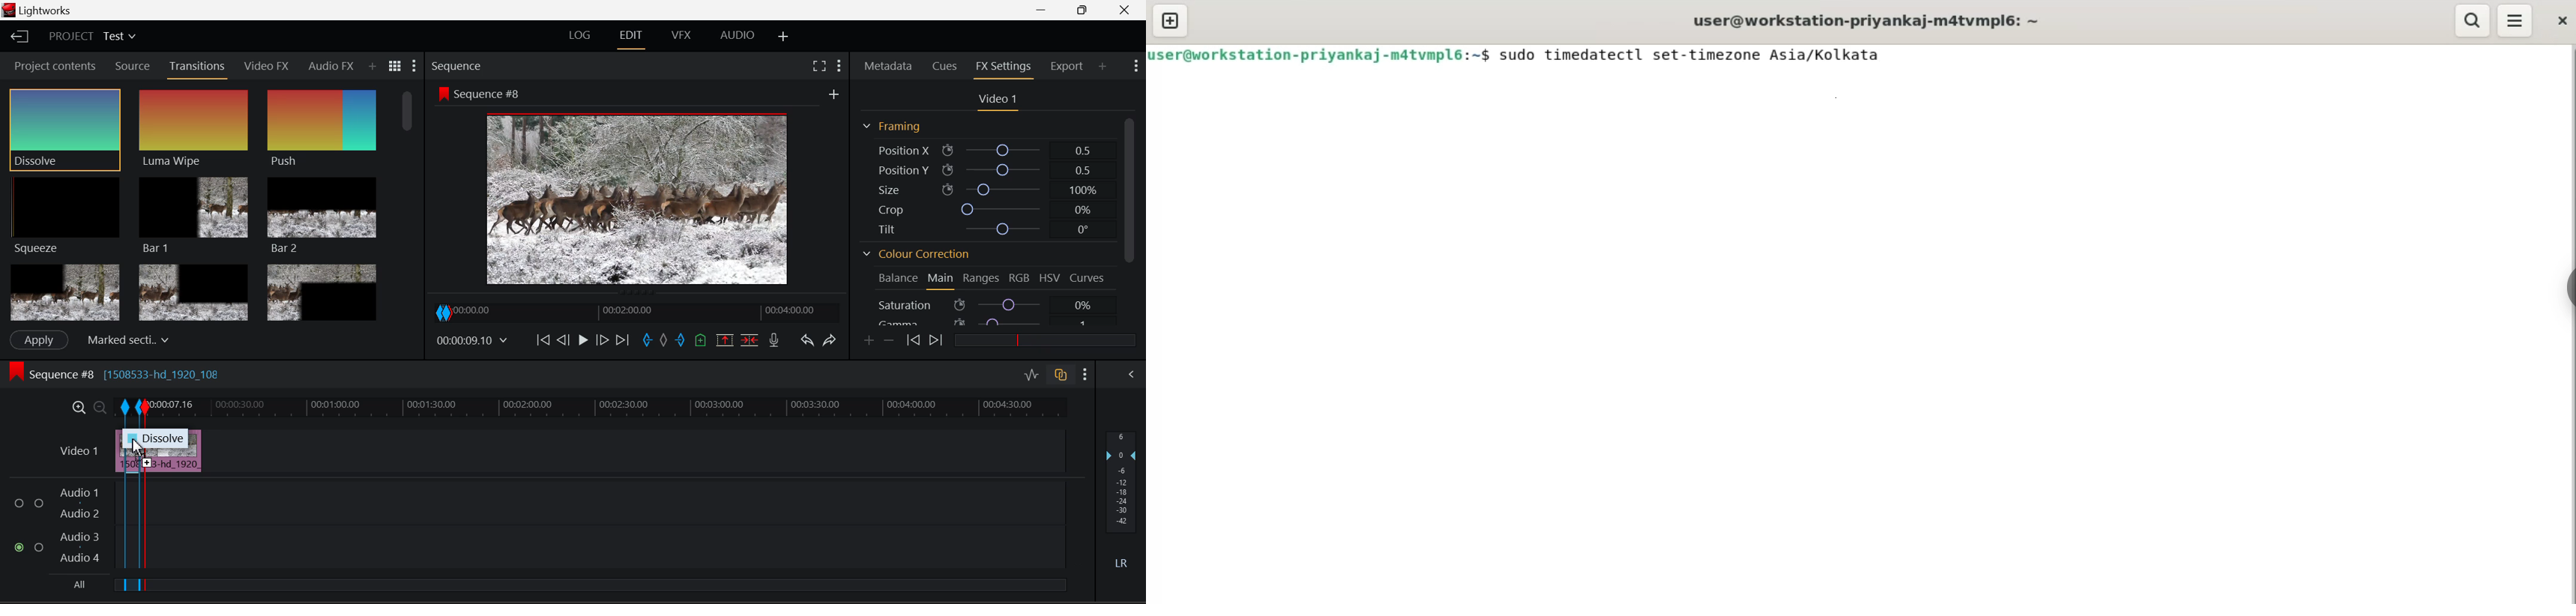 This screenshot has height=616, width=2576. I want to click on Undo, so click(808, 342).